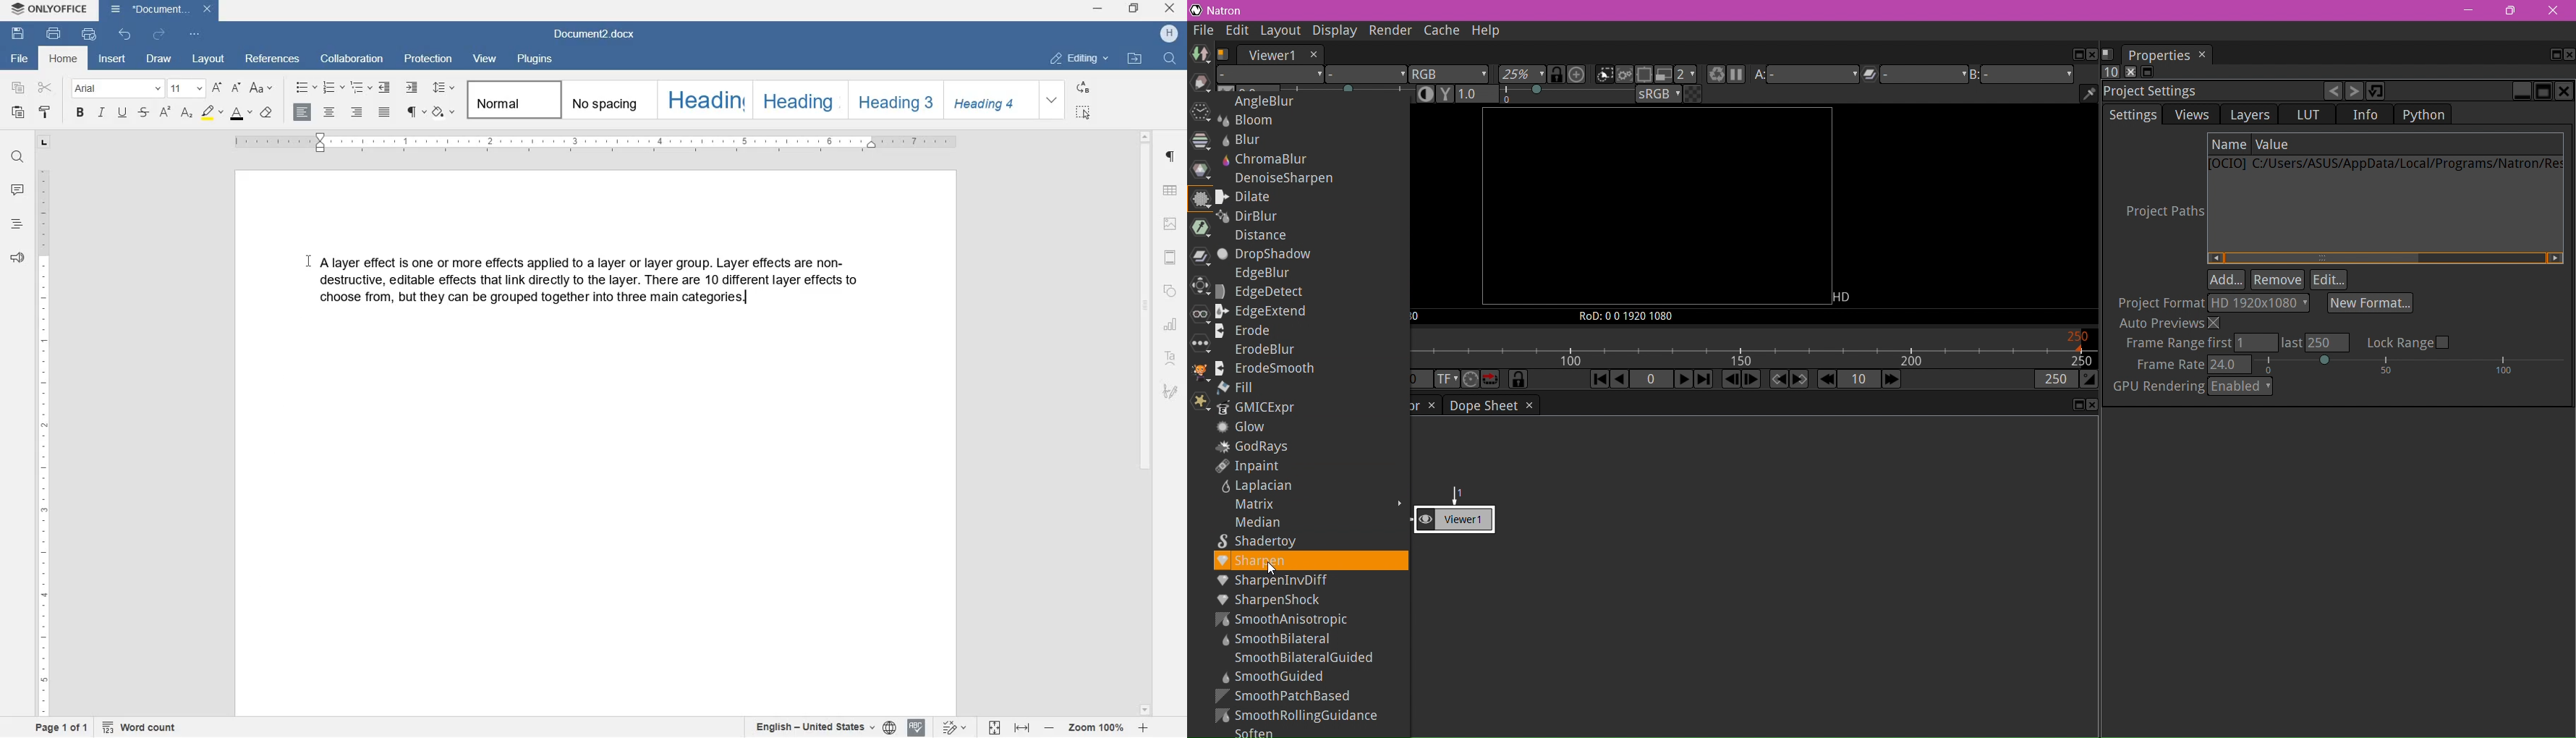 This screenshot has width=2576, height=756. I want to click on paragraph settings, so click(1172, 160).